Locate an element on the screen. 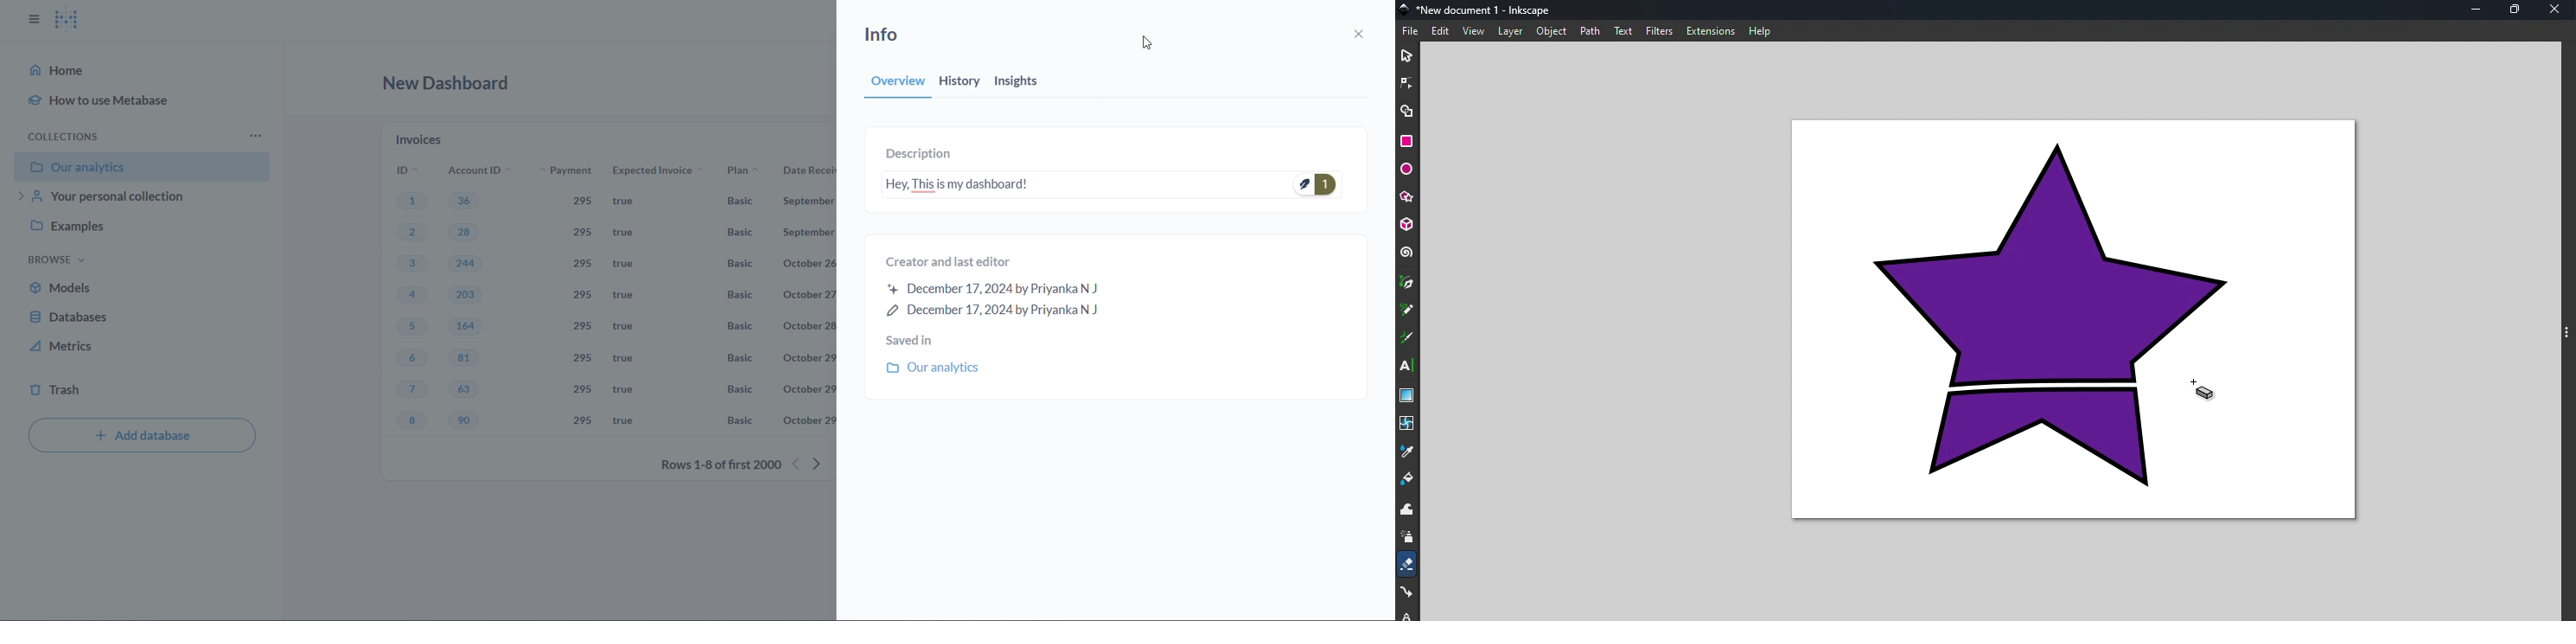 This screenshot has width=2576, height=644. view is located at coordinates (1474, 32).